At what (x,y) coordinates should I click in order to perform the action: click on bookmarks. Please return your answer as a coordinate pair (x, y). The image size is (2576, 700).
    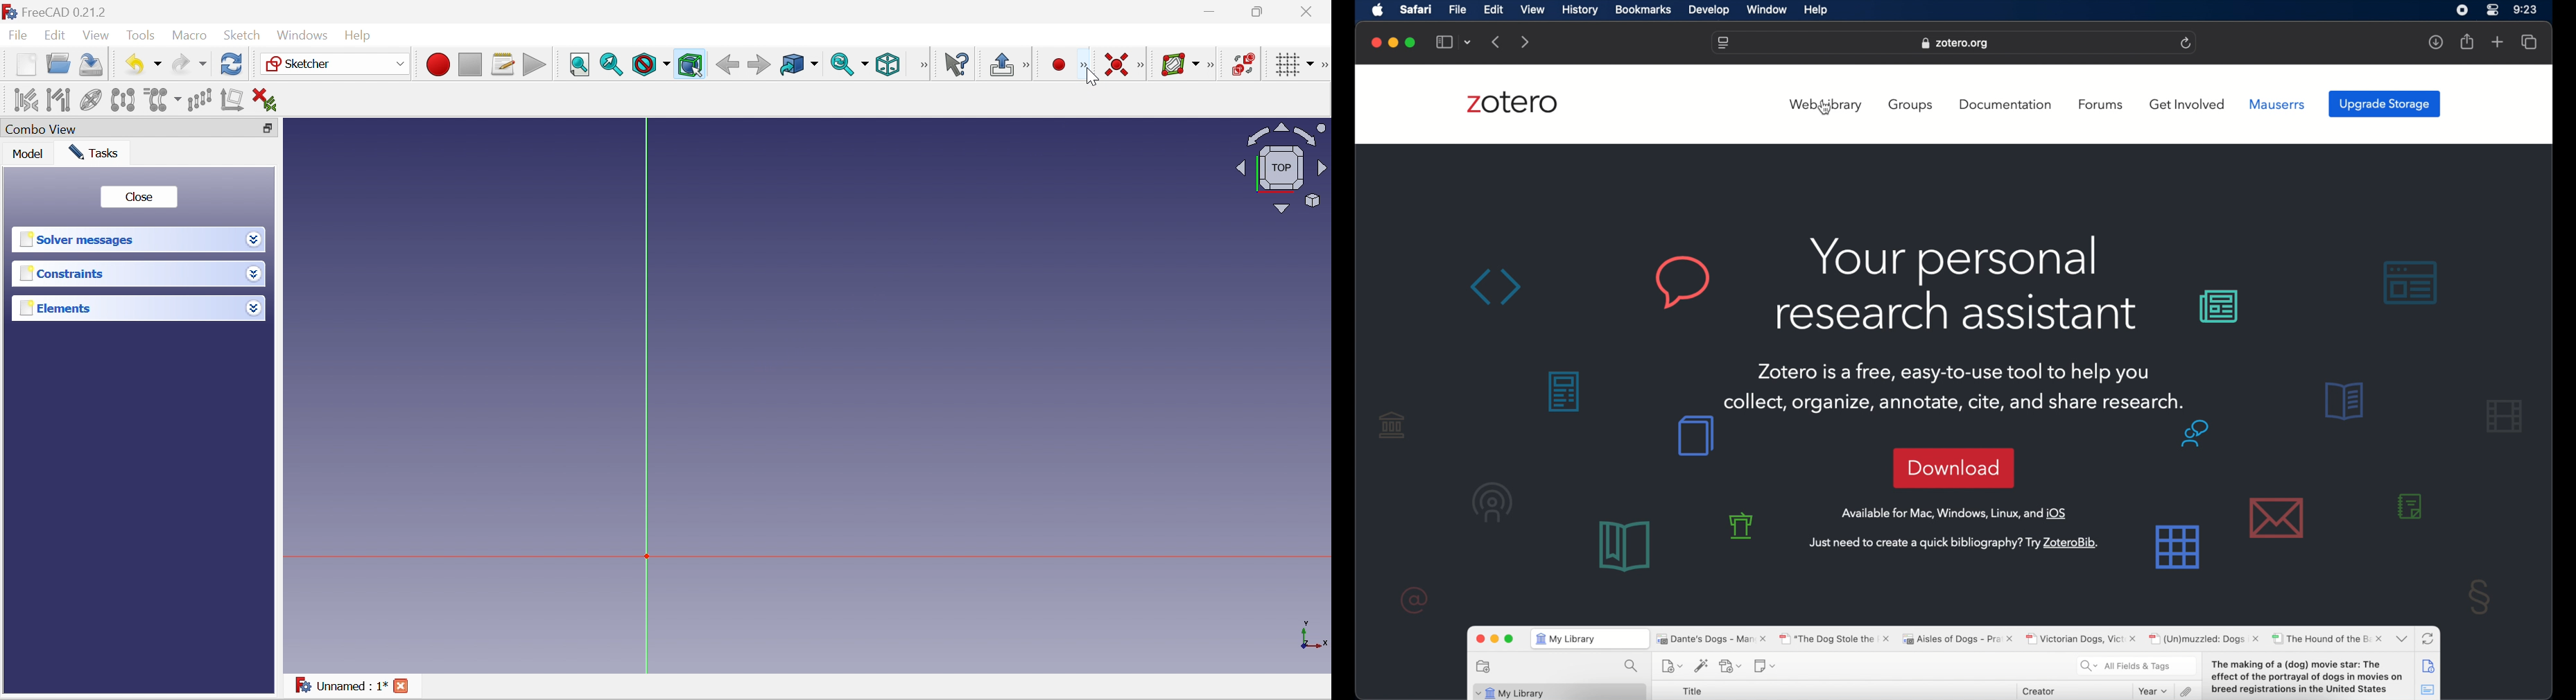
    Looking at the image, I should click on (1643, 10).